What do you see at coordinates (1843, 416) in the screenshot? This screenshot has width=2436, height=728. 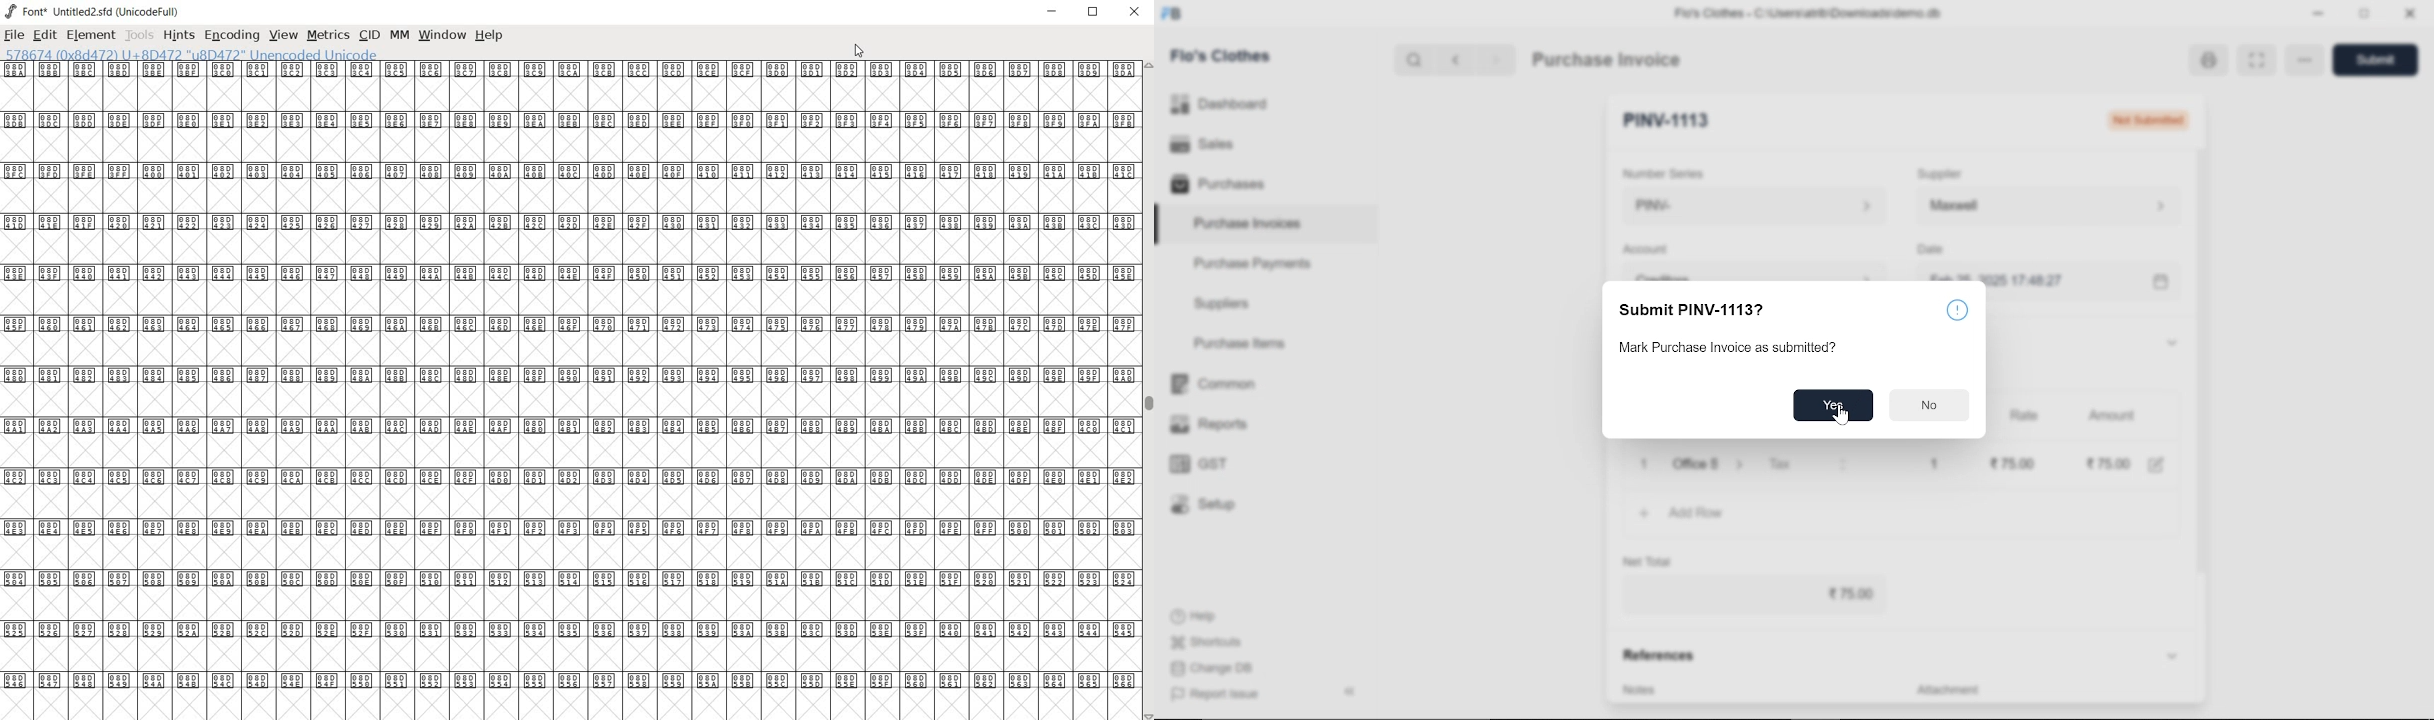 I see `cursor` at bounding box center [1843, 416].